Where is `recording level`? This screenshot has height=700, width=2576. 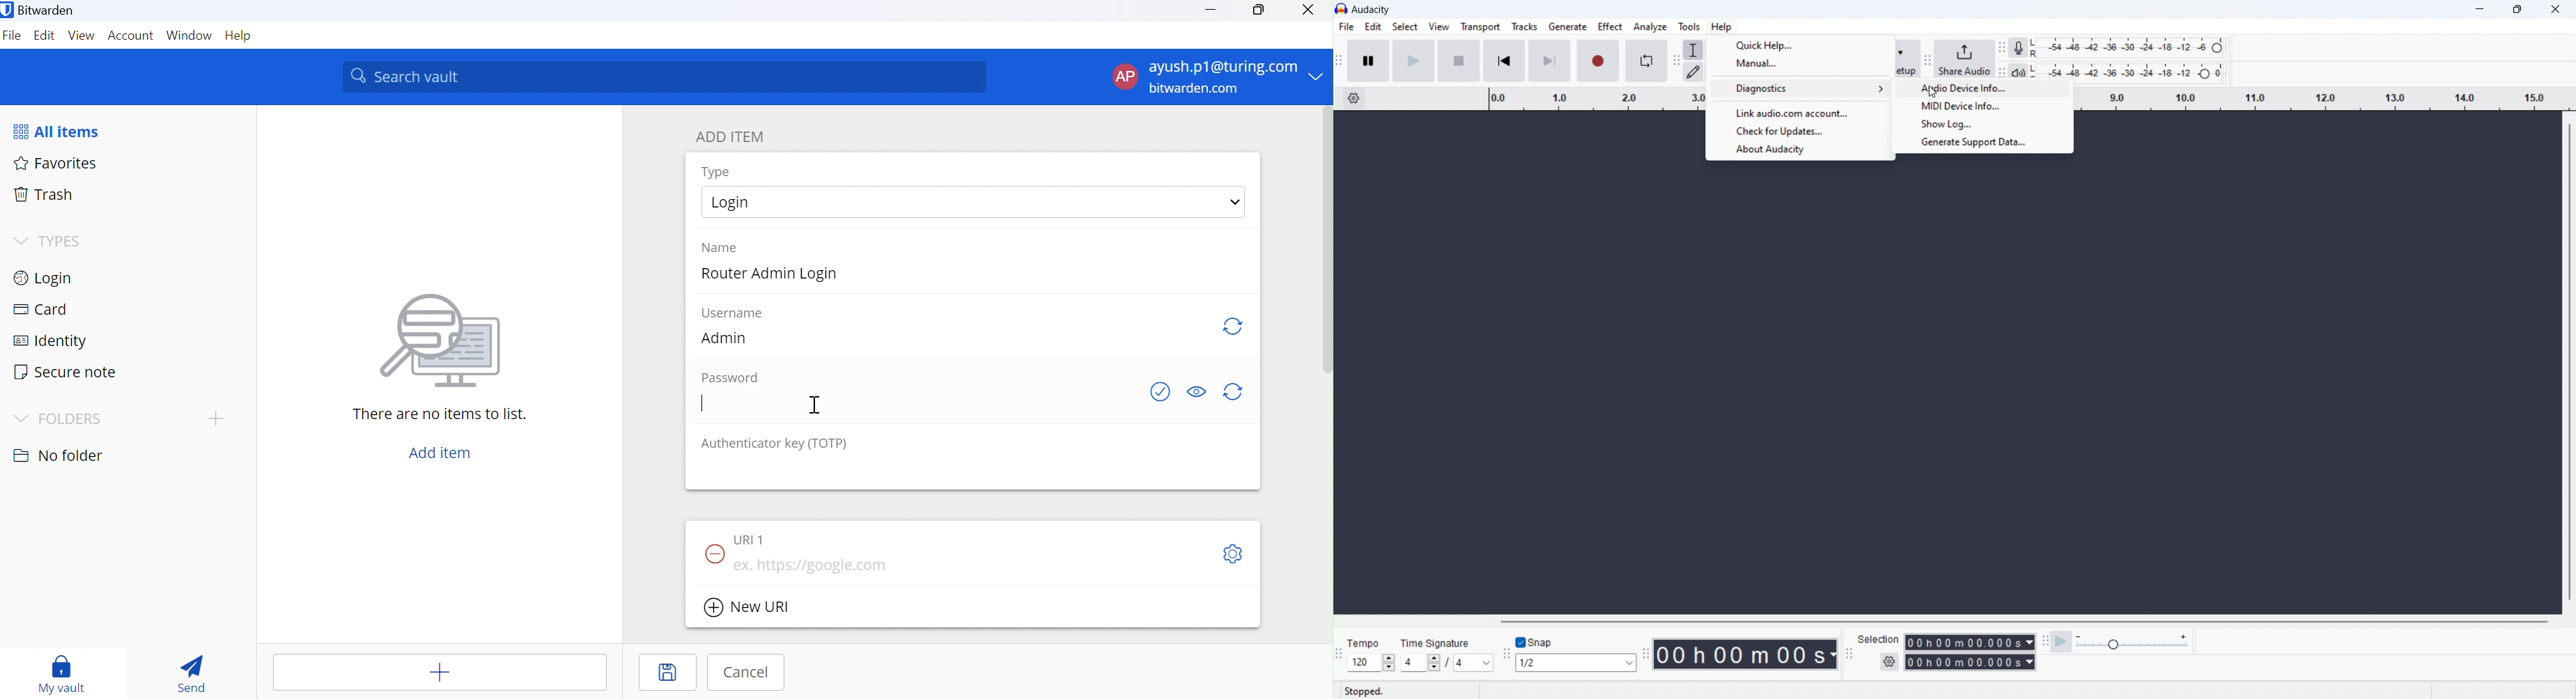
recording level is located at coordinates (2127, 48).